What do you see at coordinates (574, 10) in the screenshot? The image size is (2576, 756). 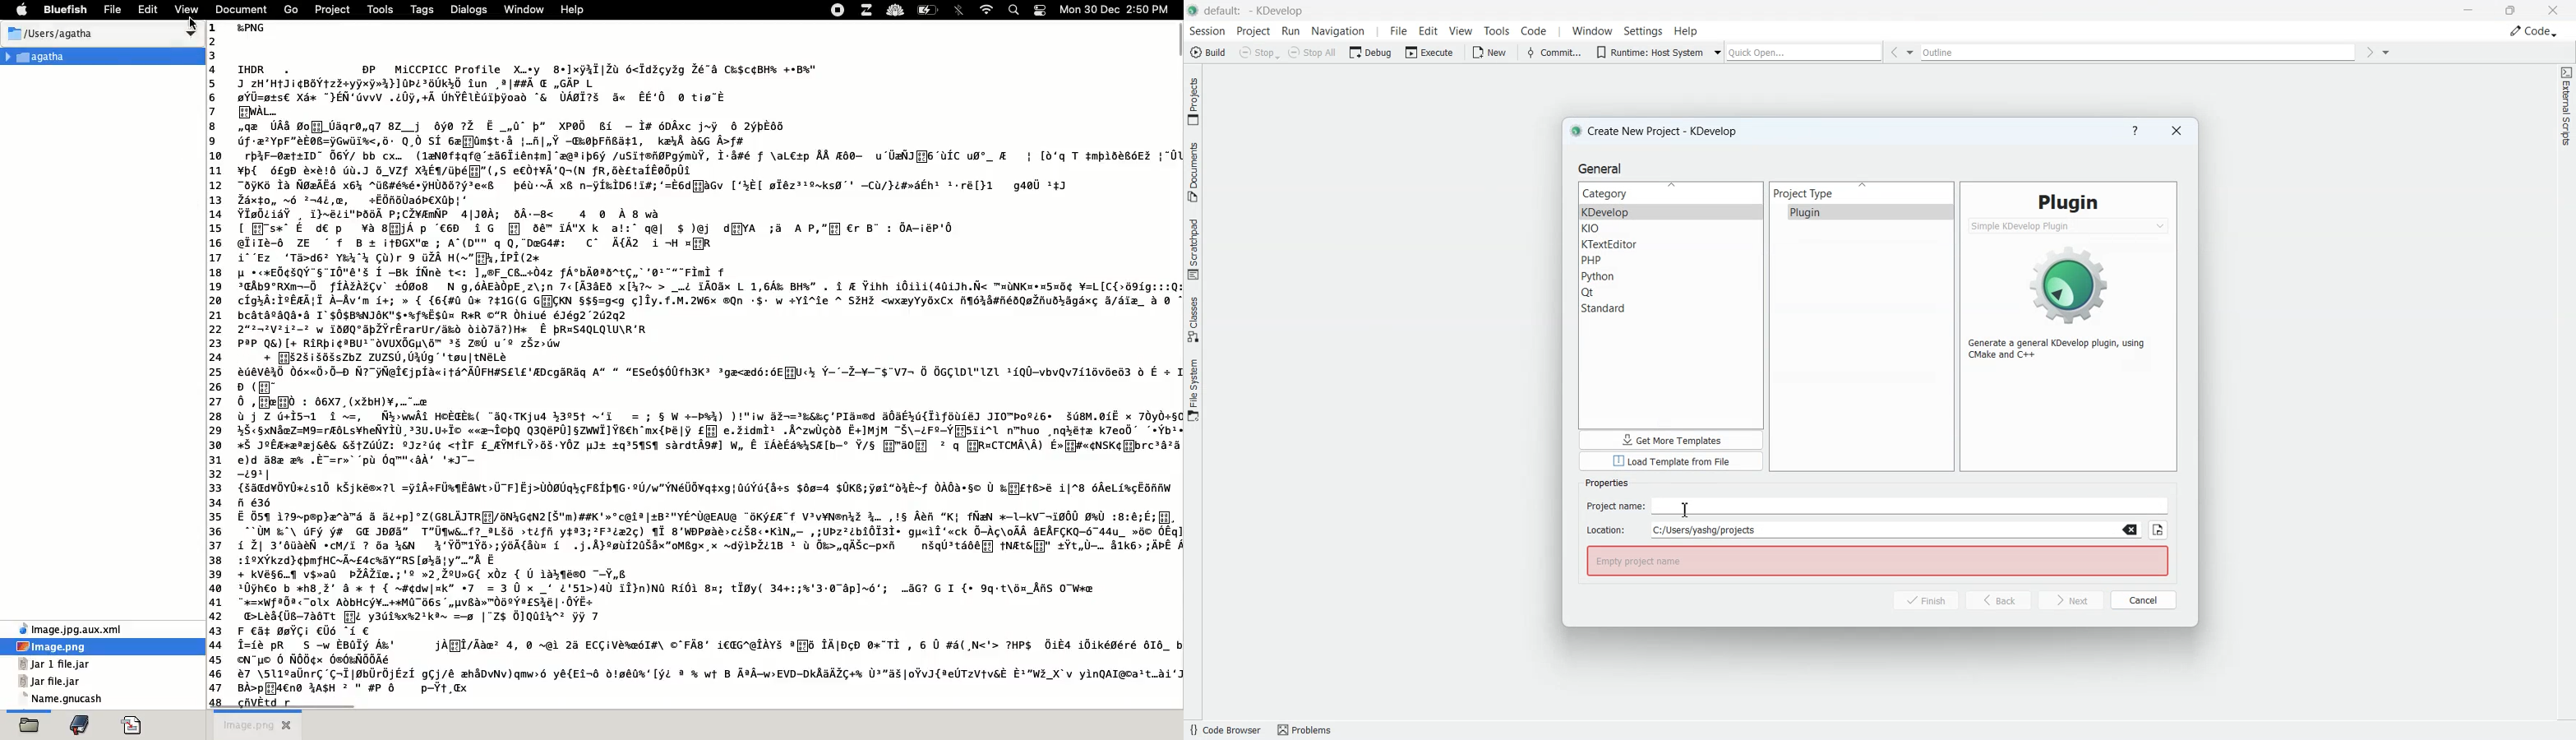 I see `help` at bounding box center [574, 10].